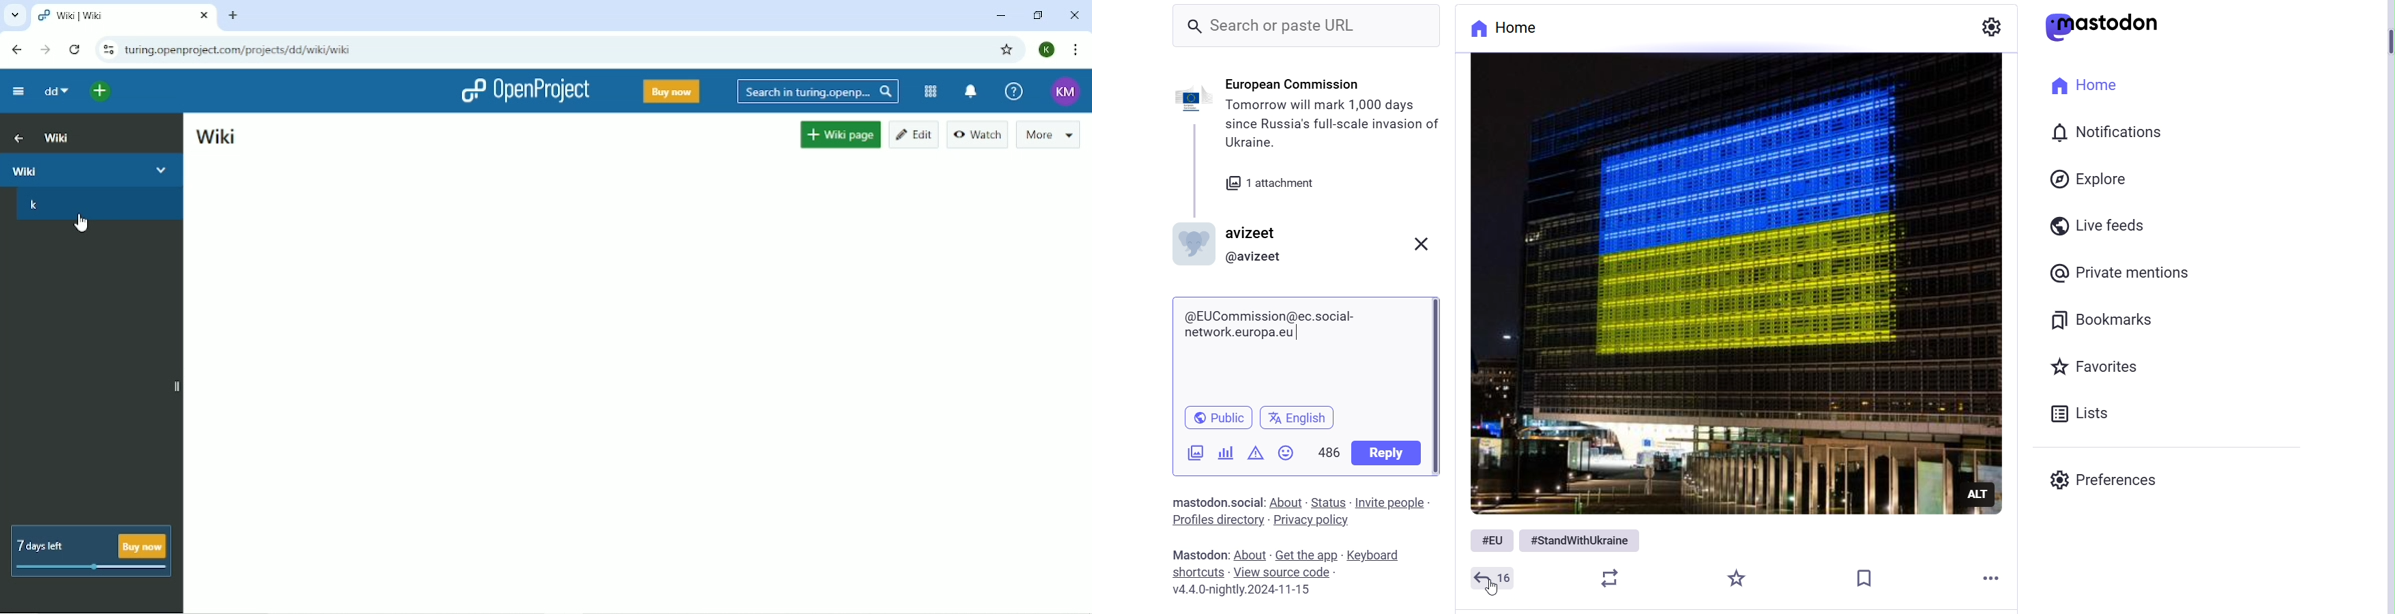 The image size is (2408, 616). I want to click on Boost, so click(1615, 578).